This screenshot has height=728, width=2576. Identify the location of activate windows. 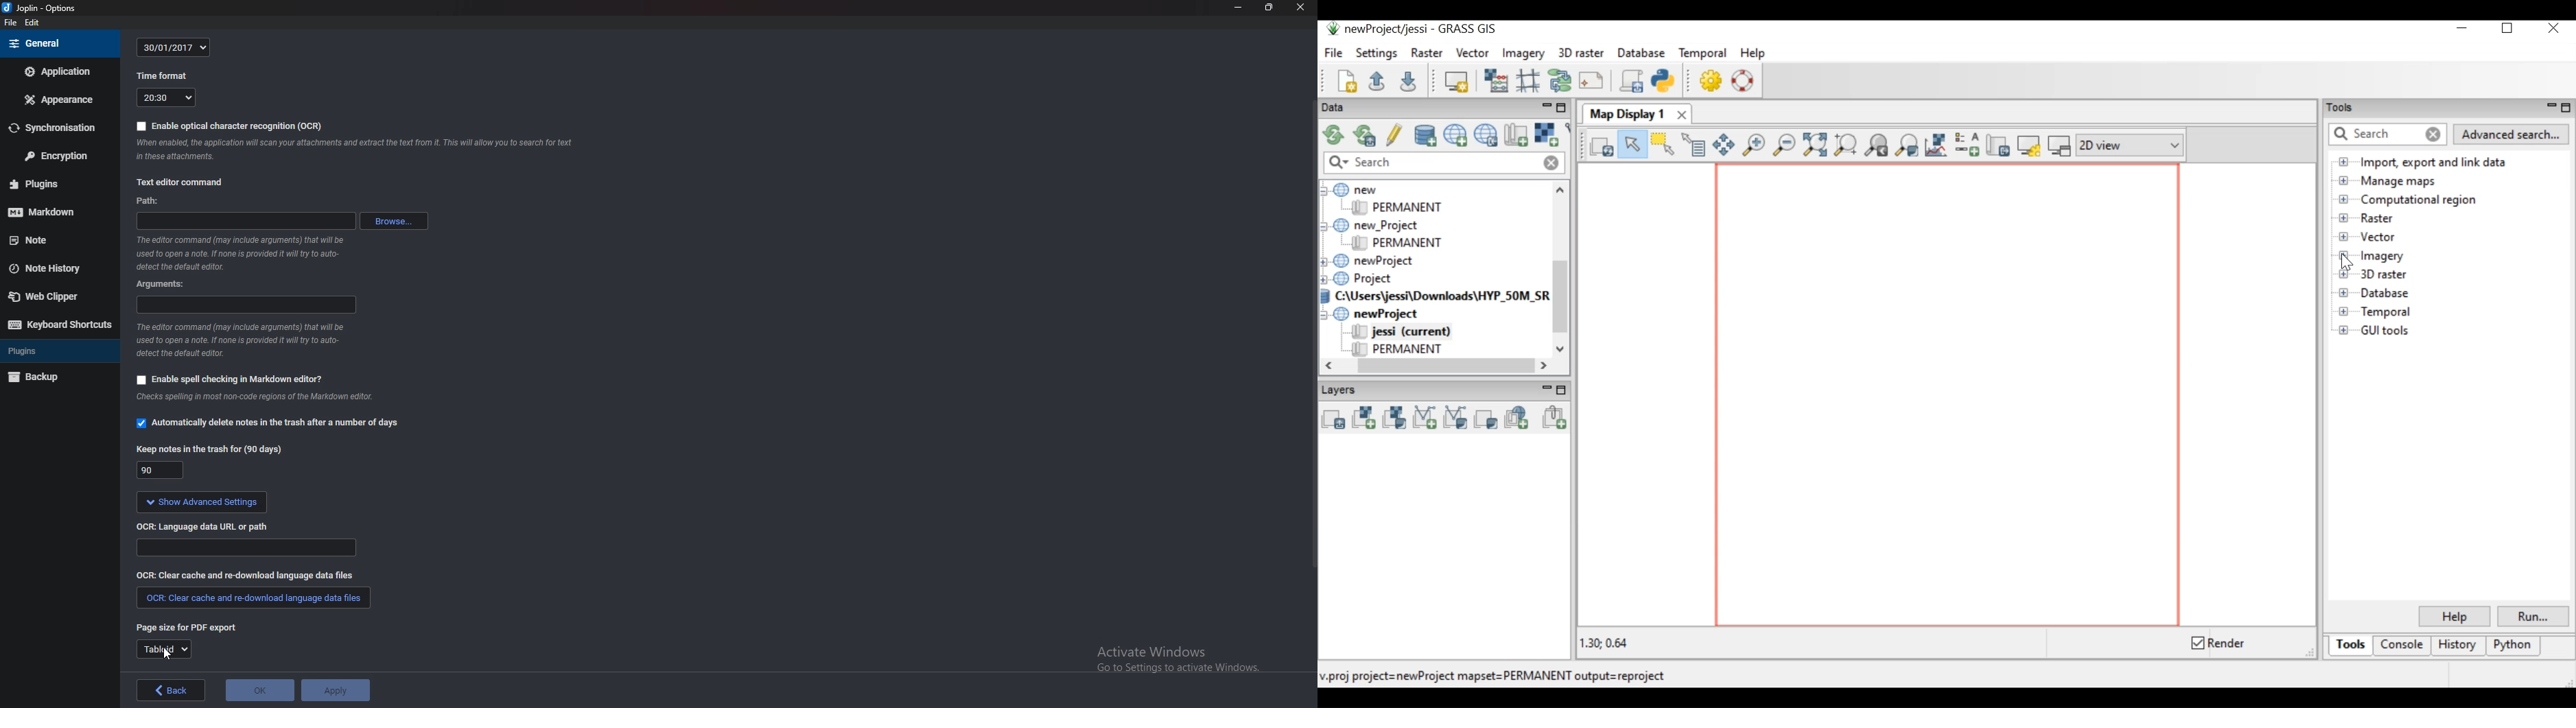
(1167, 661).